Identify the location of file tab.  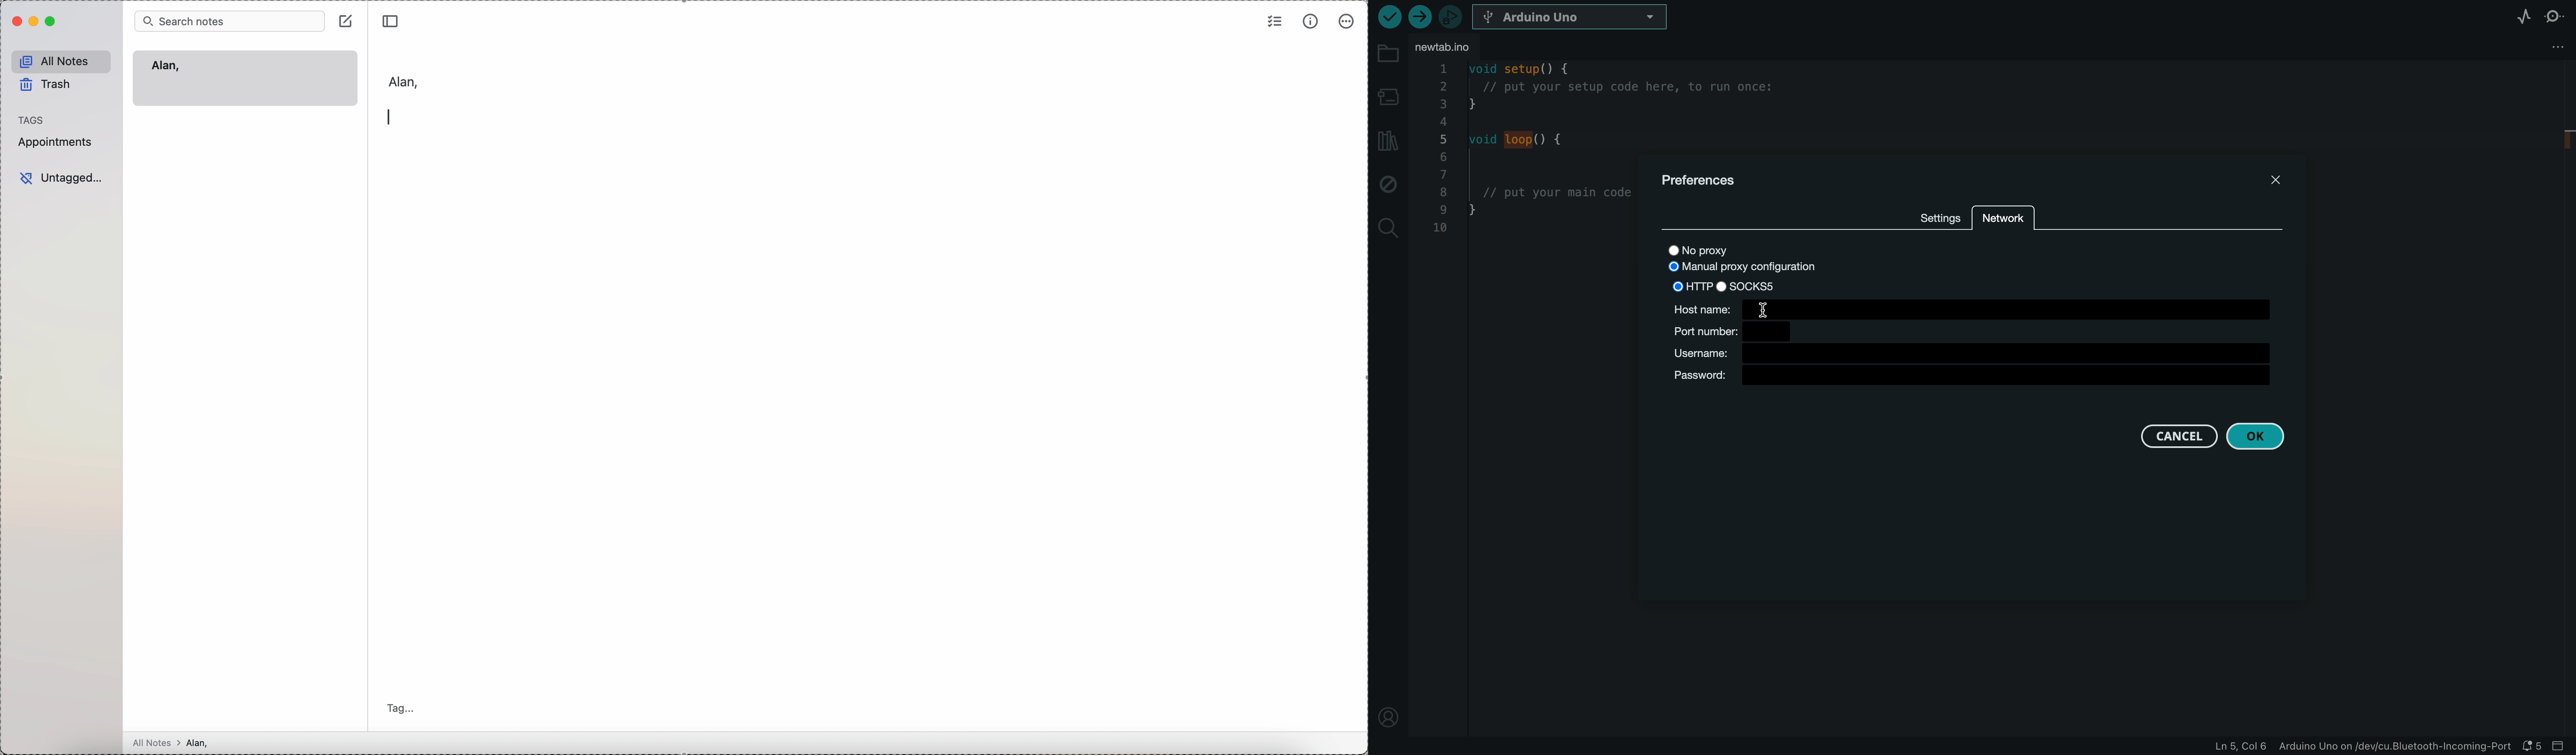
(1454, 48).